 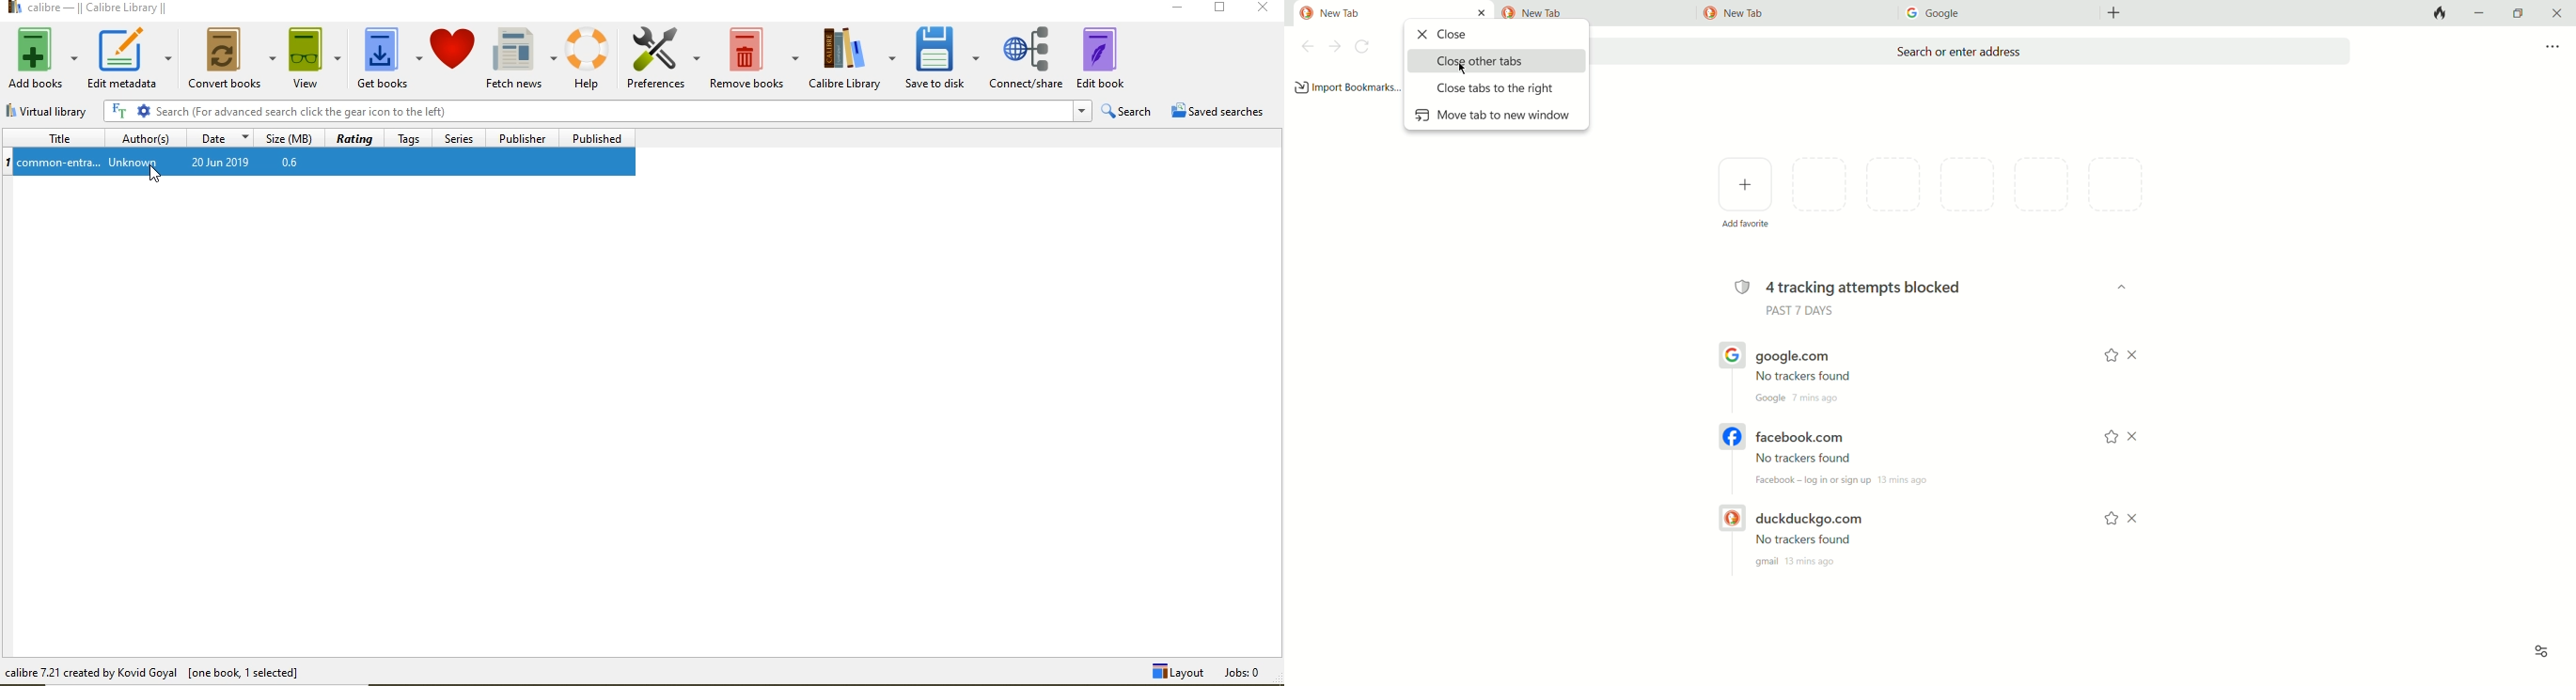 What do you see at coordinates (2102, 521) in the screenshot?
I see `add to favorite` at bounding box center [2102, 521].